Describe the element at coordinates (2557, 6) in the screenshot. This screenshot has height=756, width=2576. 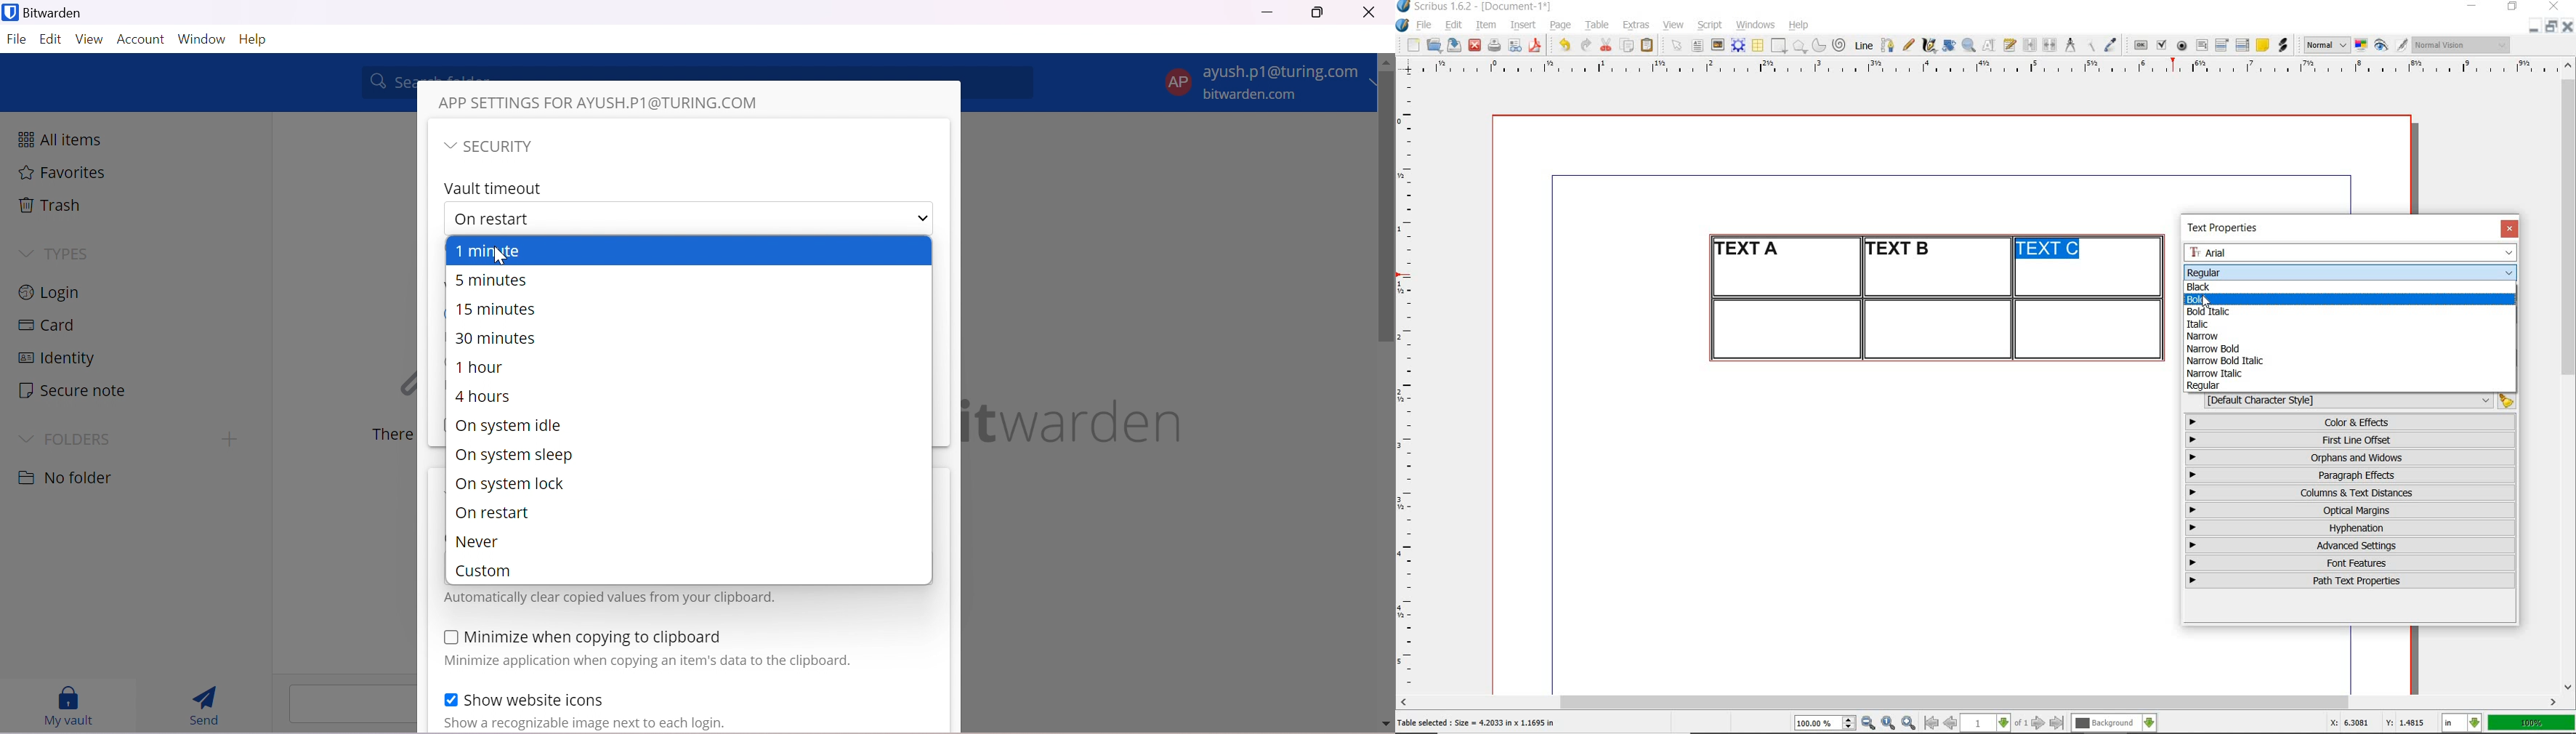
I see `close` at that location.